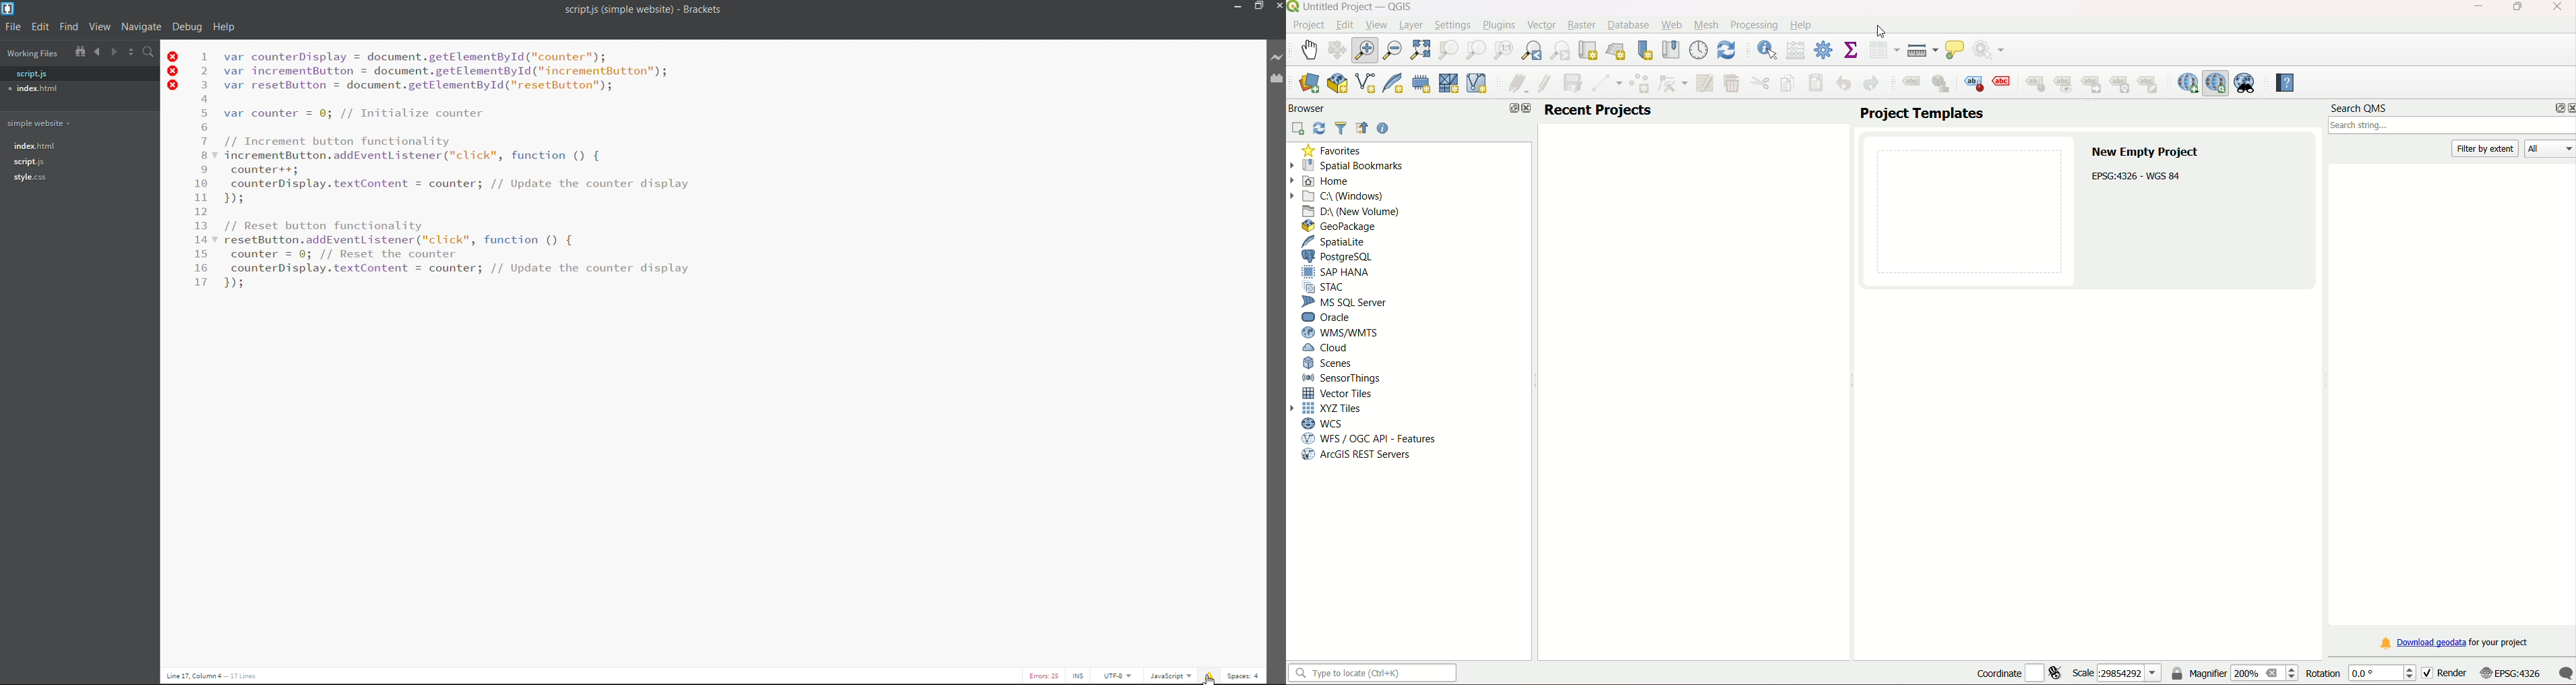 Image resolution: width=2576 pixels, height=700 pixels. Describe the element at coordinates (2511, 674) in the screenshot. I see `EPSG` at that location.